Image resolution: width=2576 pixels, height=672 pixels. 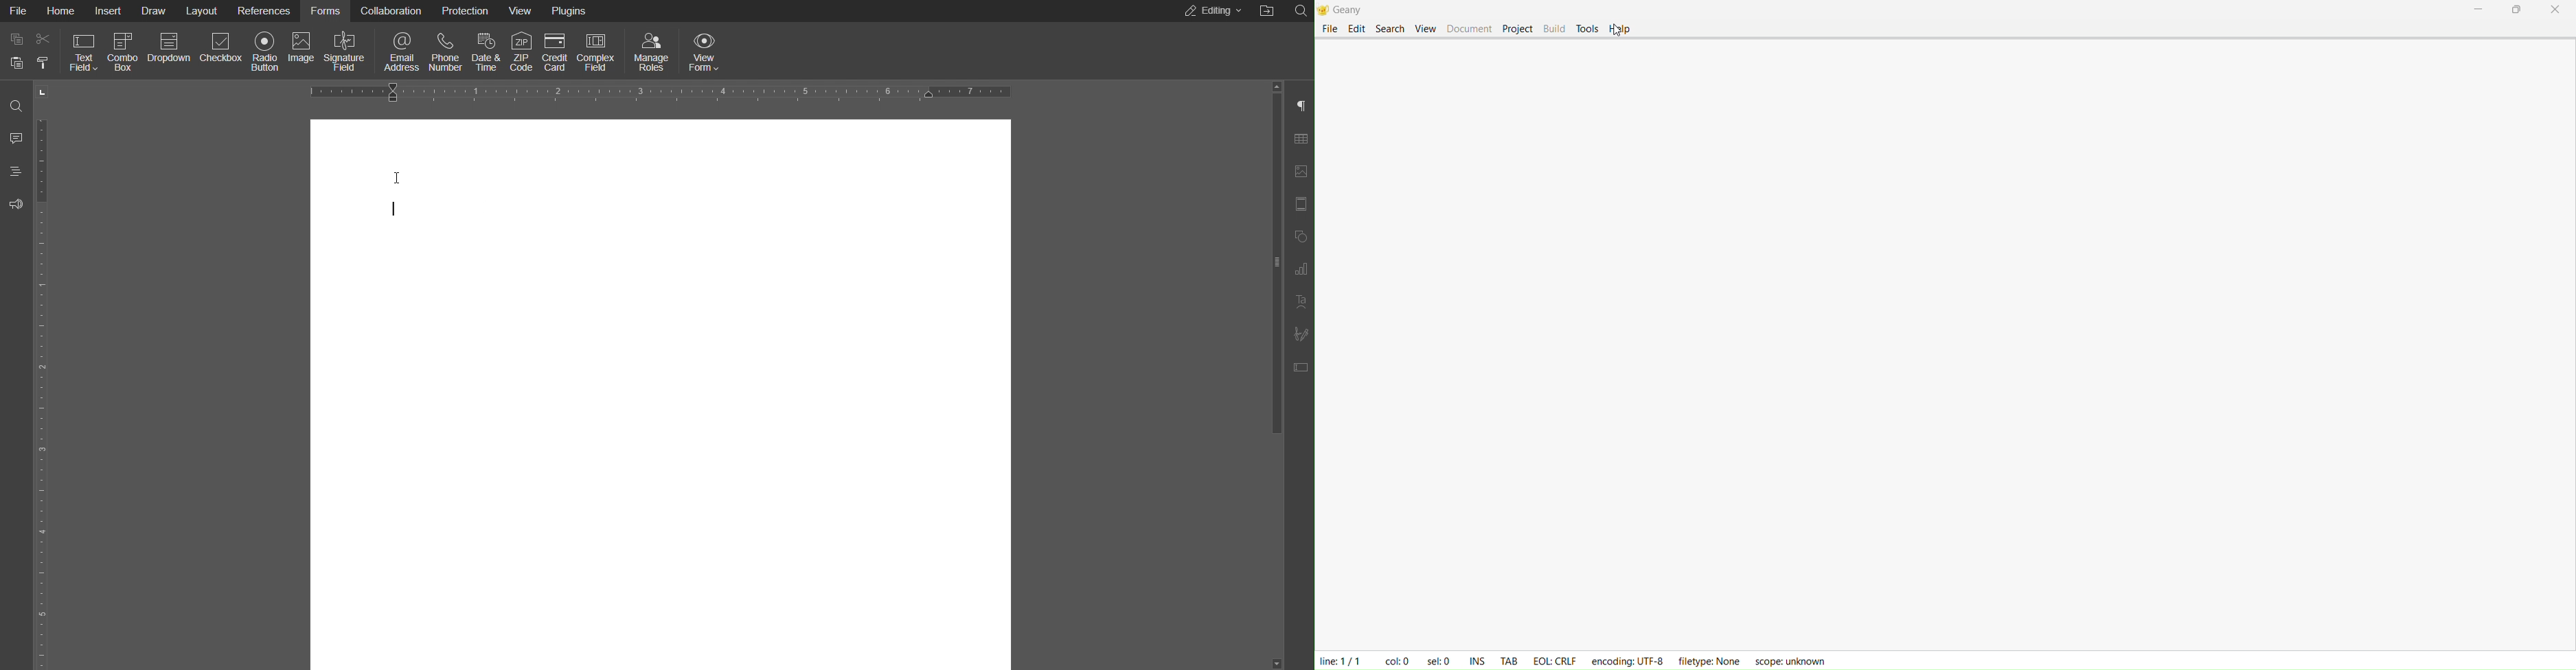 I want to click on Graph Settings, so click(x=1297, y=269).